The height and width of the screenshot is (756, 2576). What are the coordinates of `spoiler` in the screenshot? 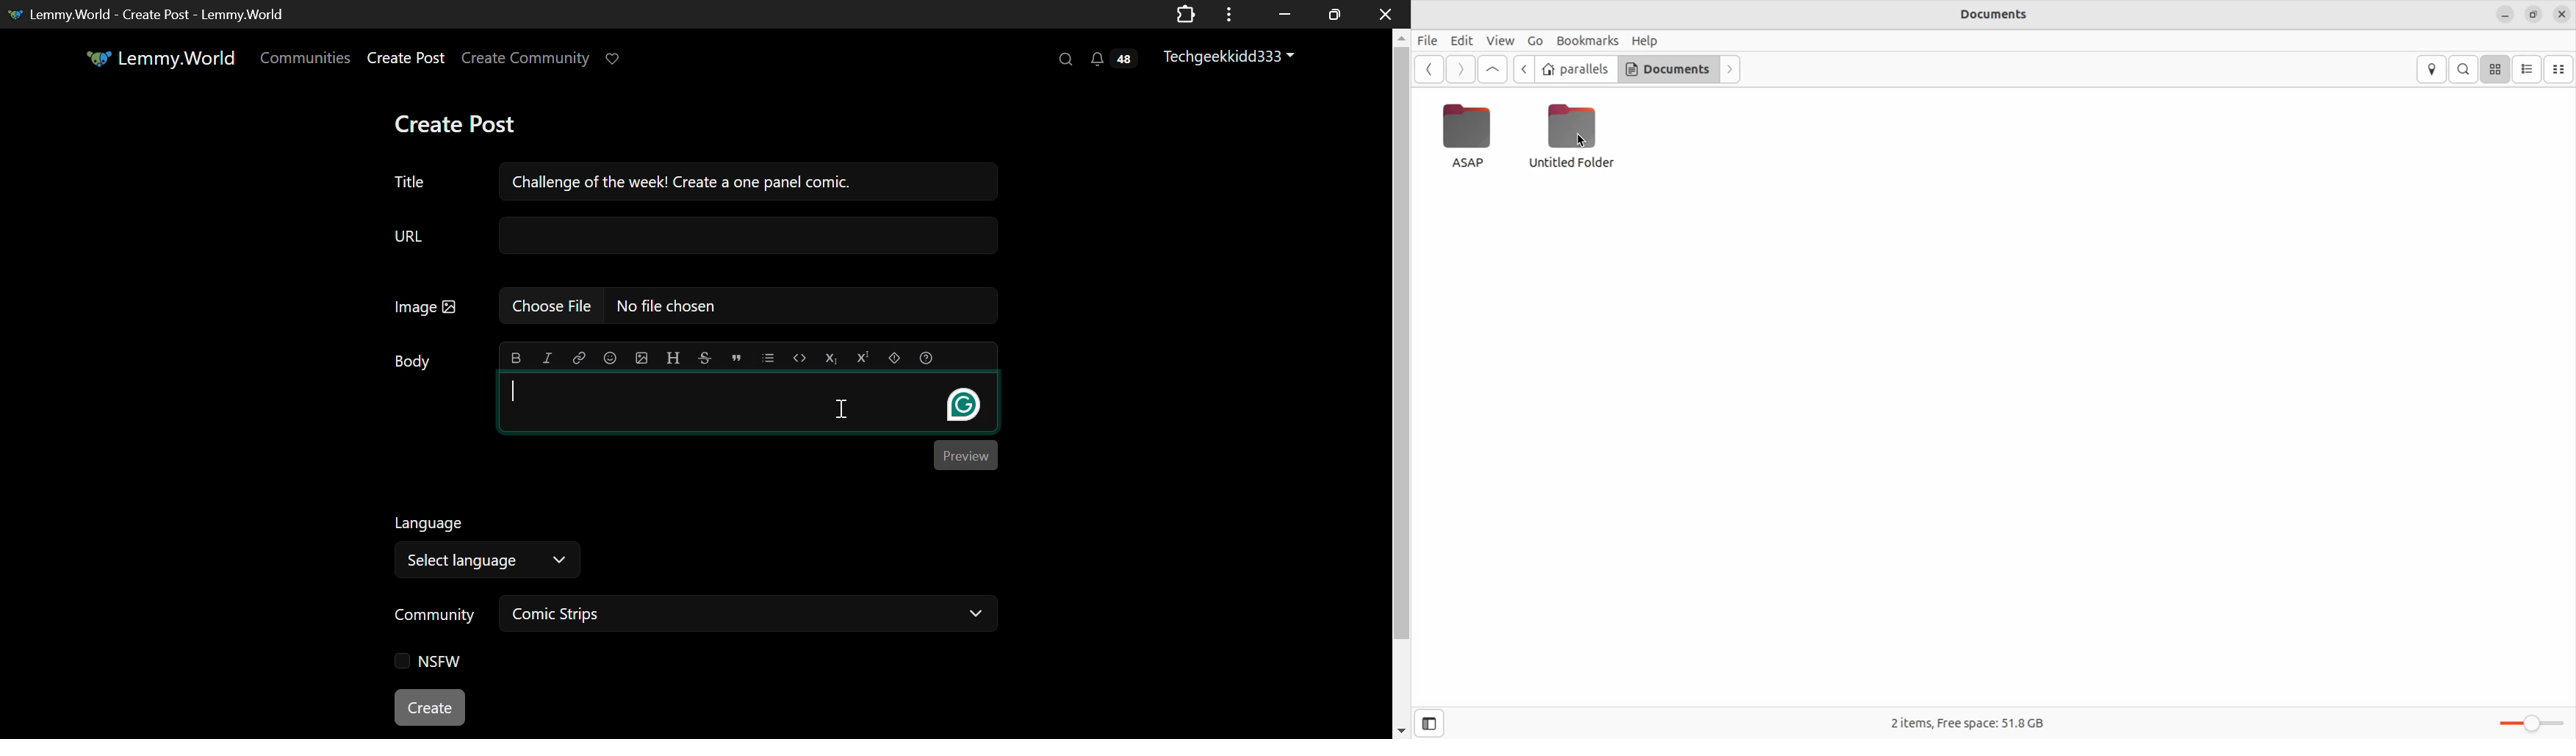 It's located at (892, 357).